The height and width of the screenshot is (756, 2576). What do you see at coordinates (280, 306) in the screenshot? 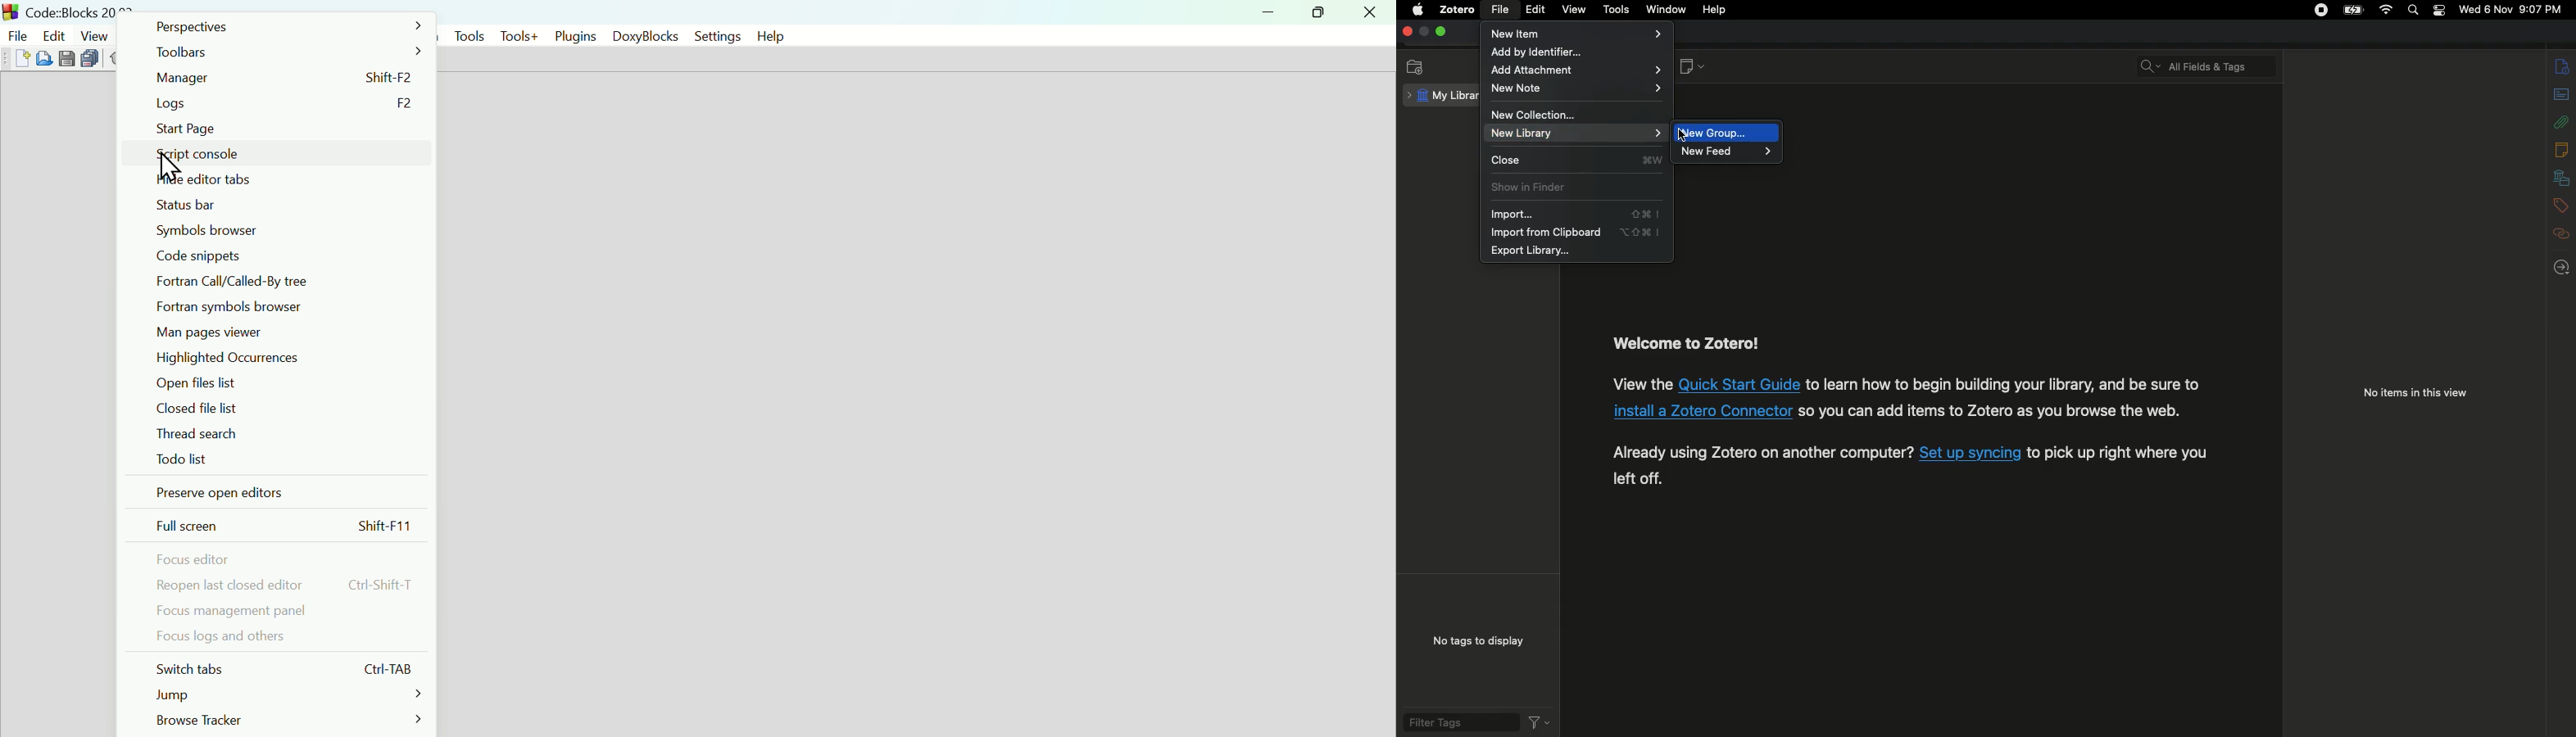
I see `Fortran symbols browser` at bounding box center [280, 306].